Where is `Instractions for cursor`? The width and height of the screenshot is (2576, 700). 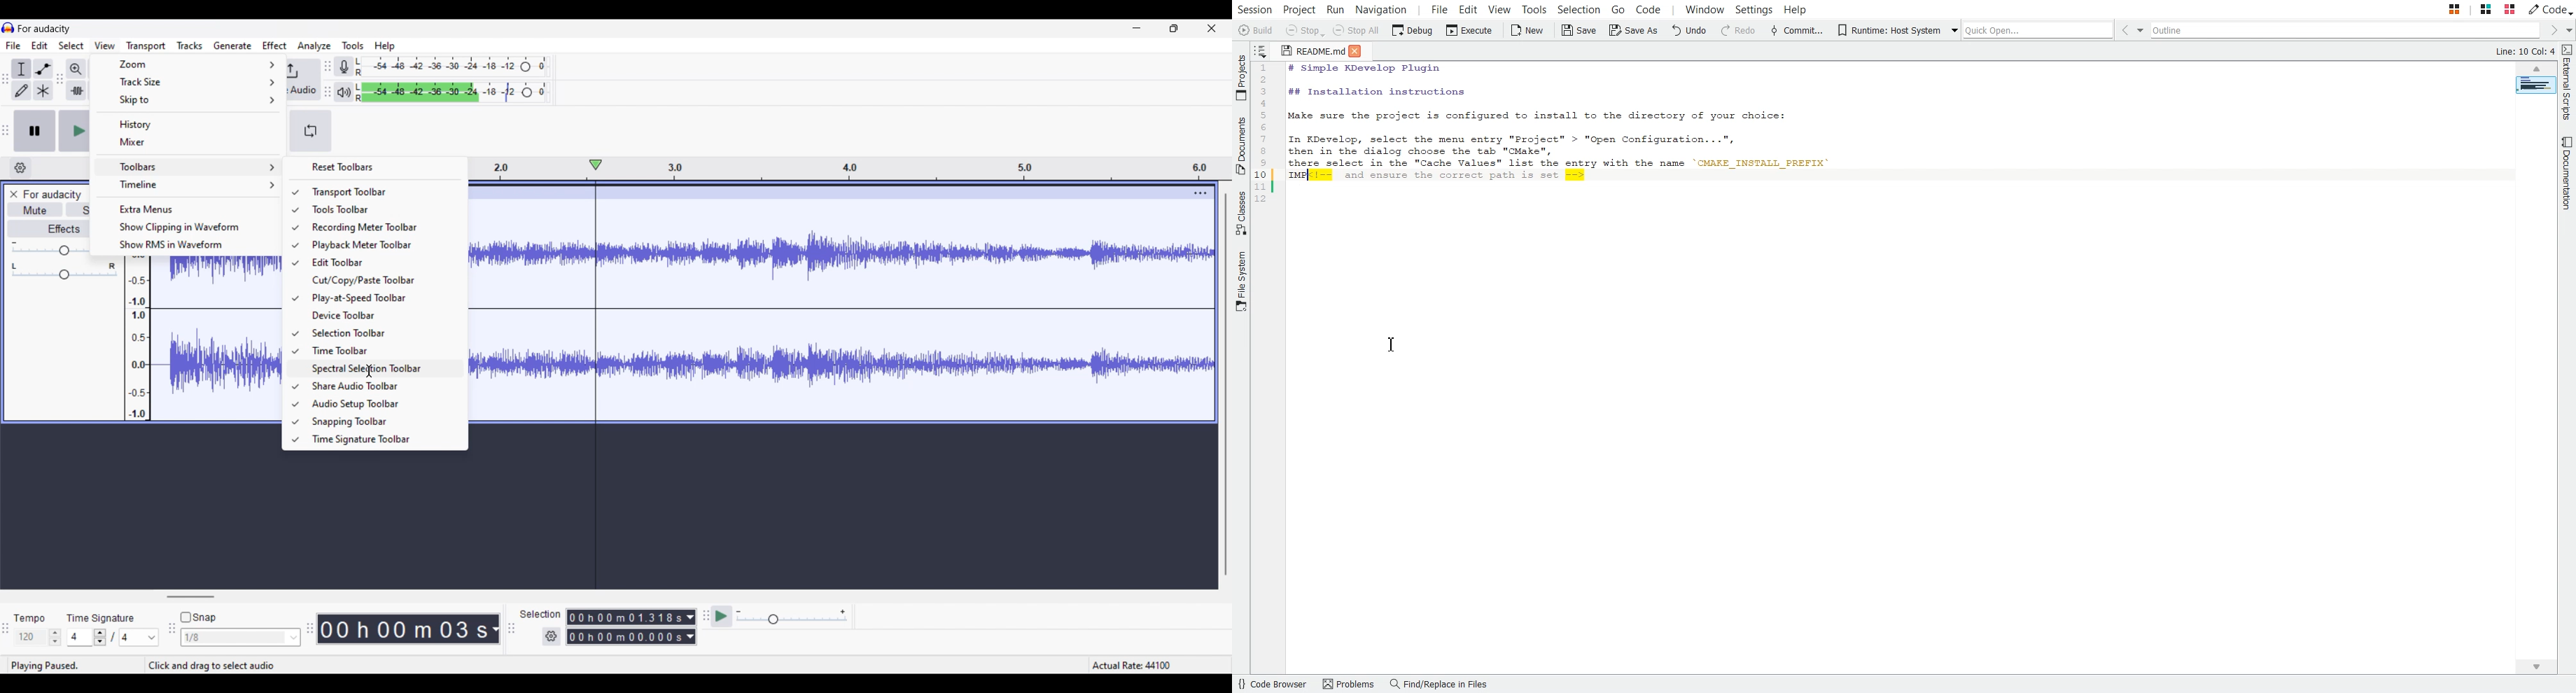
Instractions for cursor is located at coordinates (214, 665).